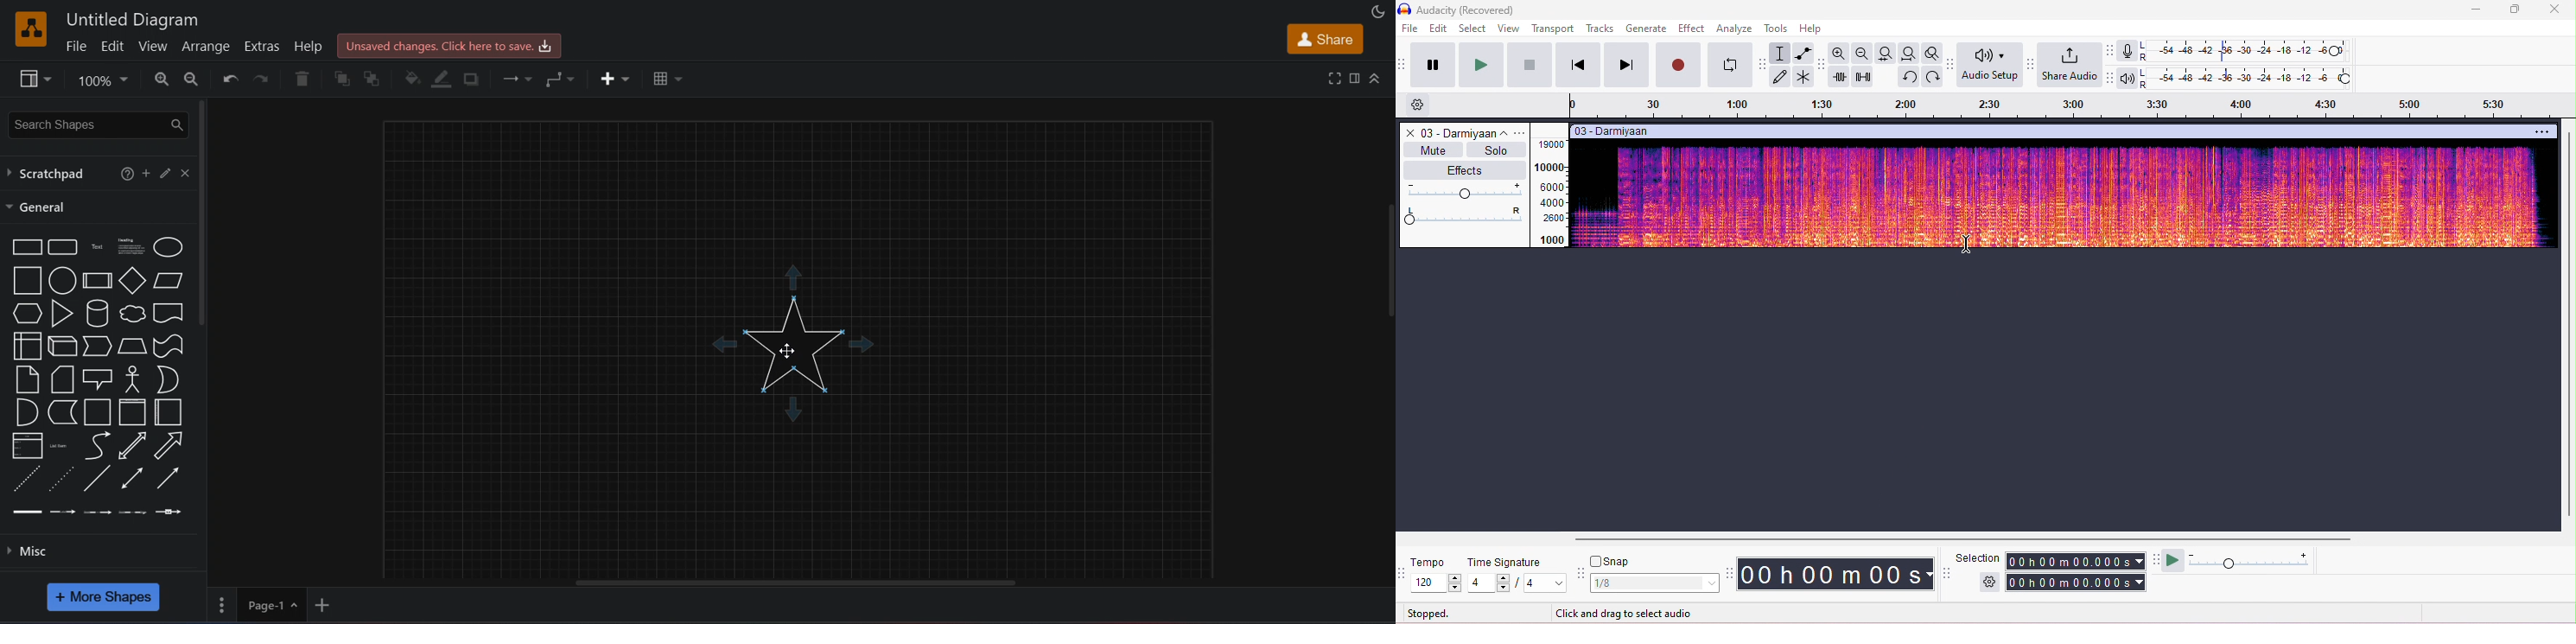 The image size is (2576, 644). What do you see at coordinates (135, 513) in the screenshot?
I see `Connector with 3 labels` at bounding box center [135, 513].